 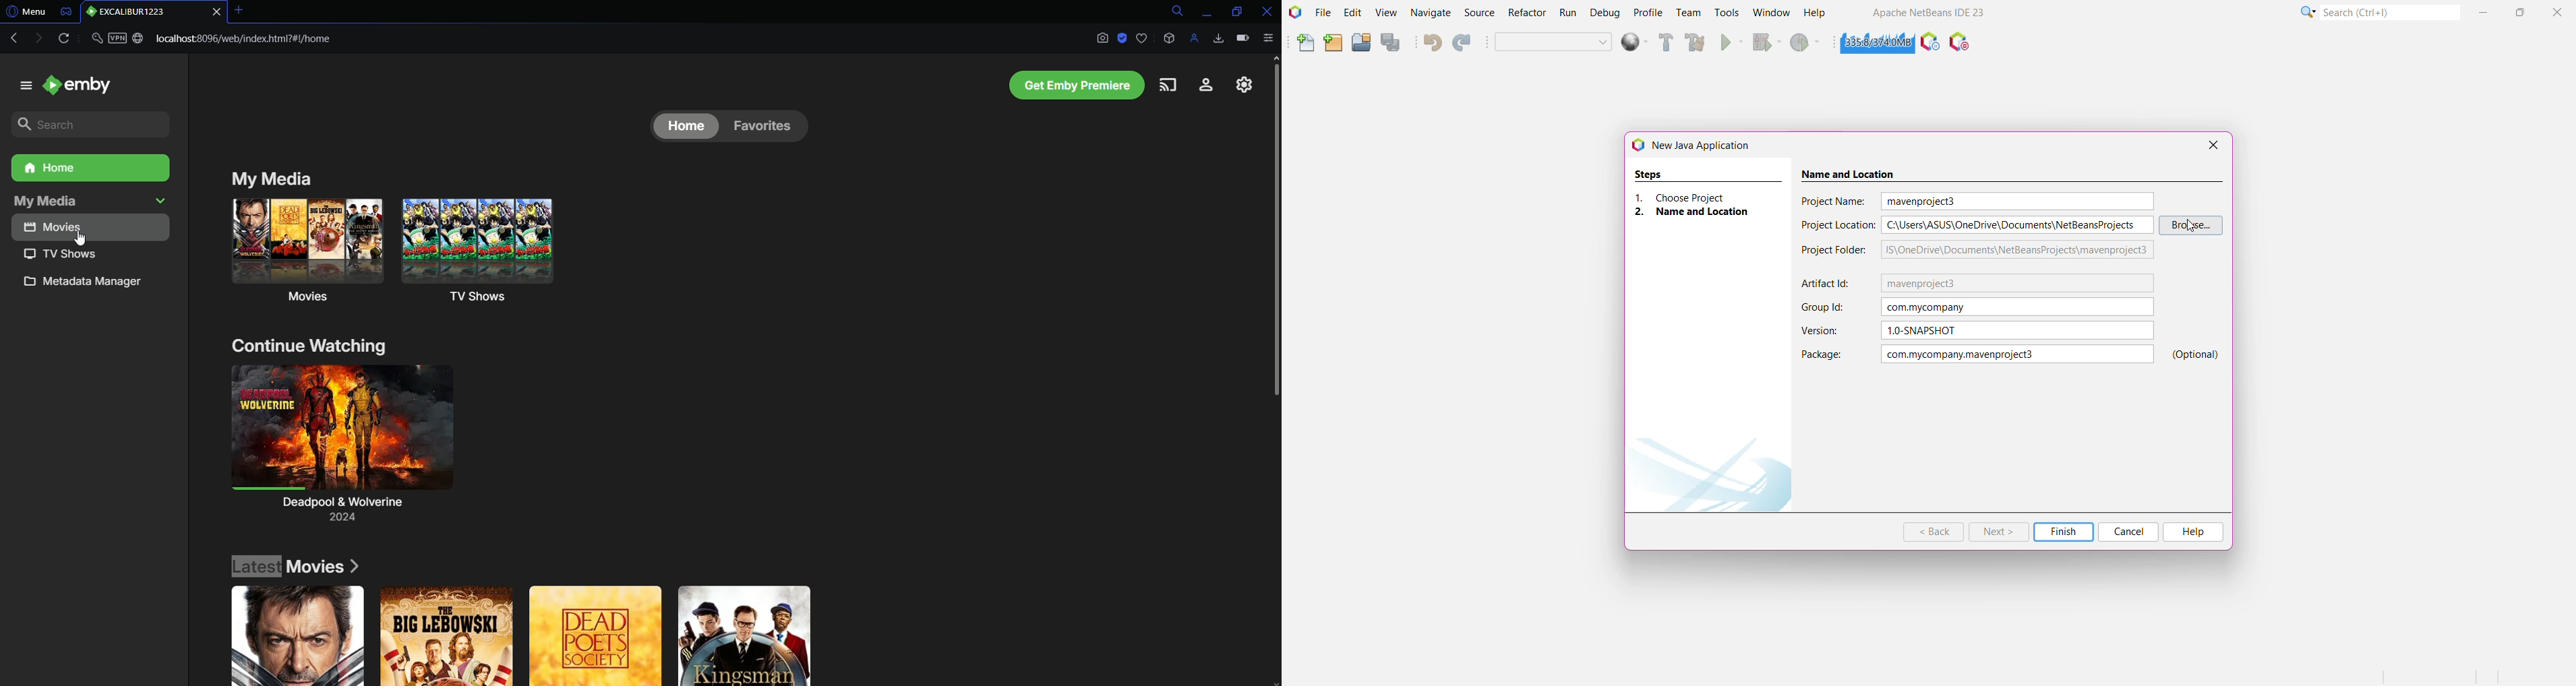 I want to click on Home, so click(x=685, y=127).